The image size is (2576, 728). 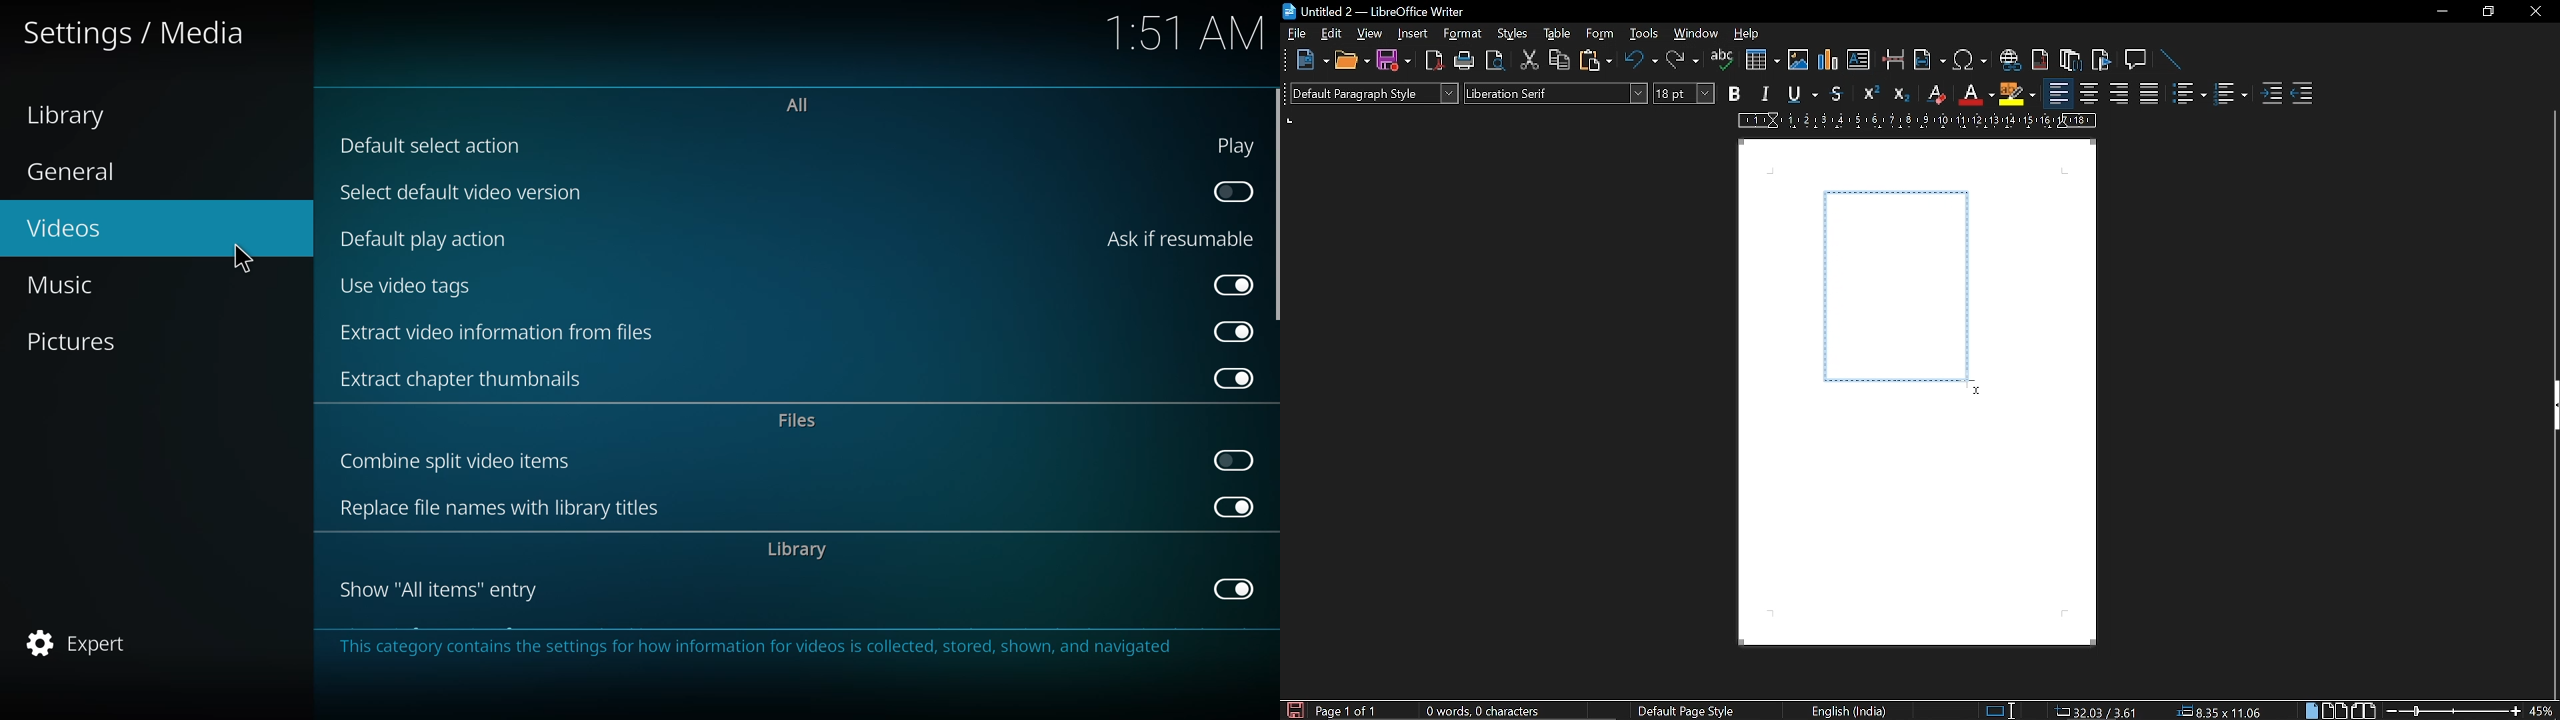 What do you see at coordinates (469, 379) in the screenshot?
I see `extract chapter thumbnails` at bounding box center [469, 379].